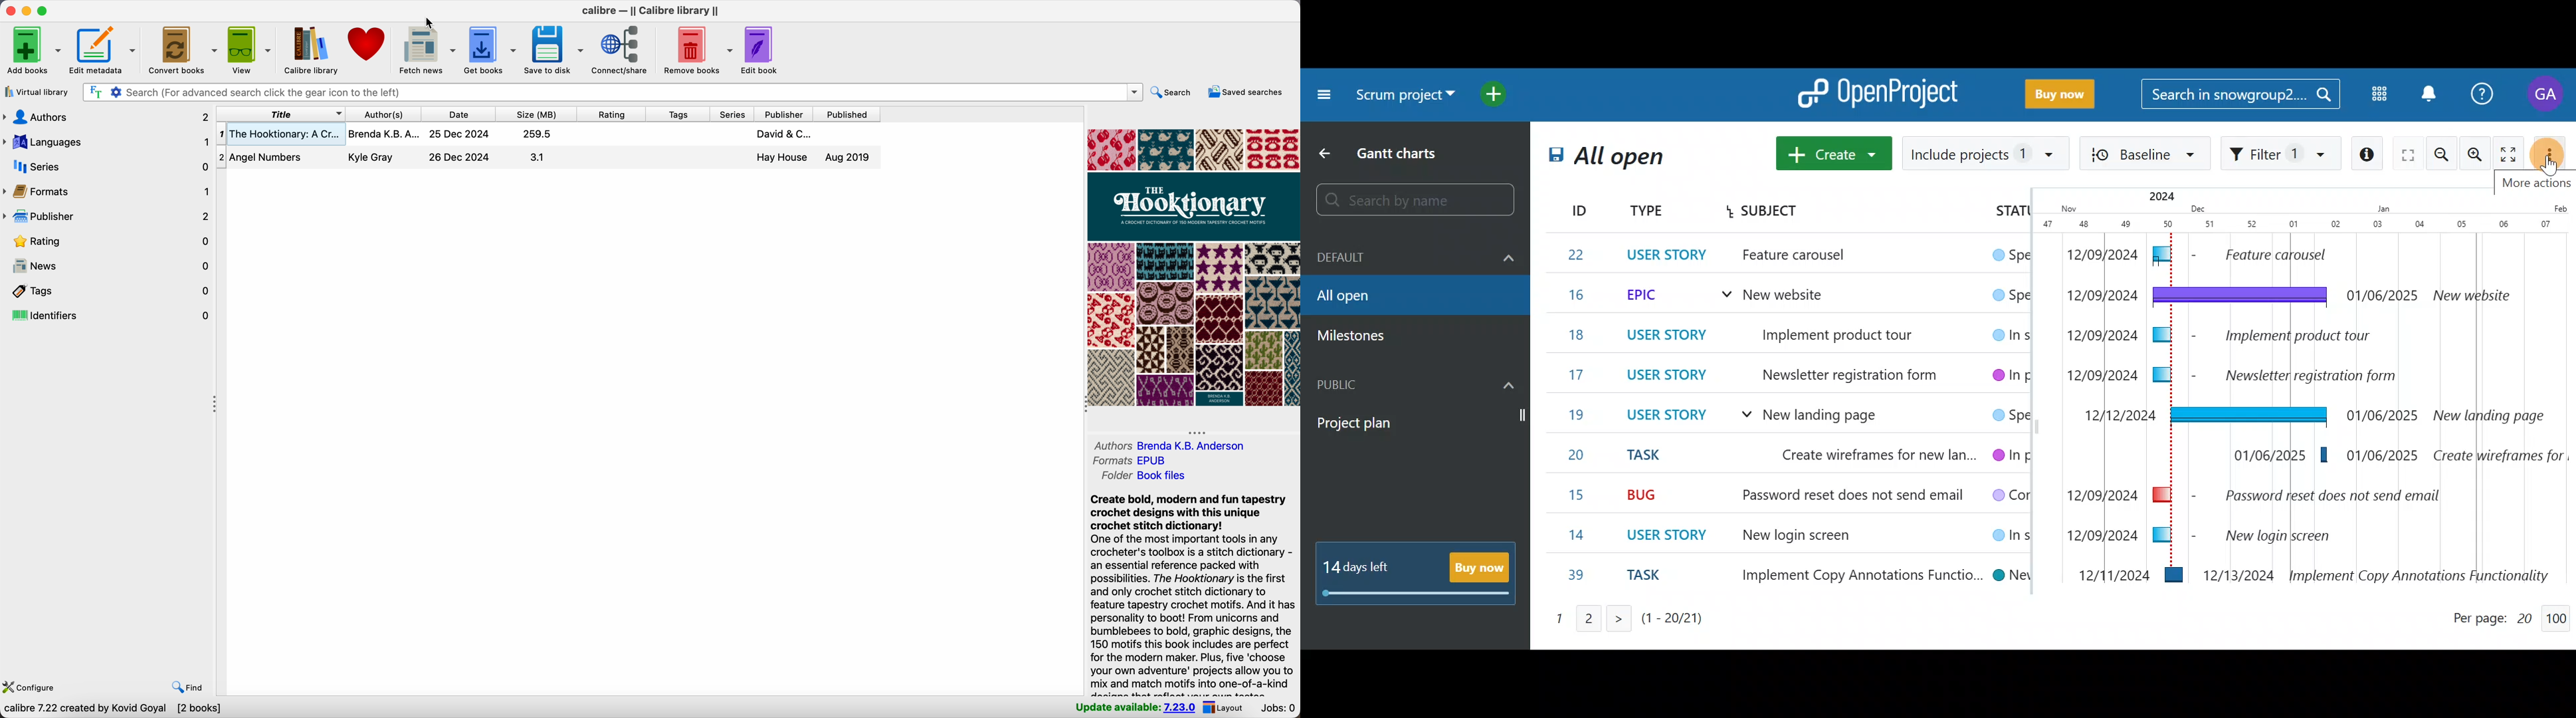 This screenshot has height=728, width=2576. Describe the element at coordinates (761, 50) in the screenshot. I see `edit book` at that location.